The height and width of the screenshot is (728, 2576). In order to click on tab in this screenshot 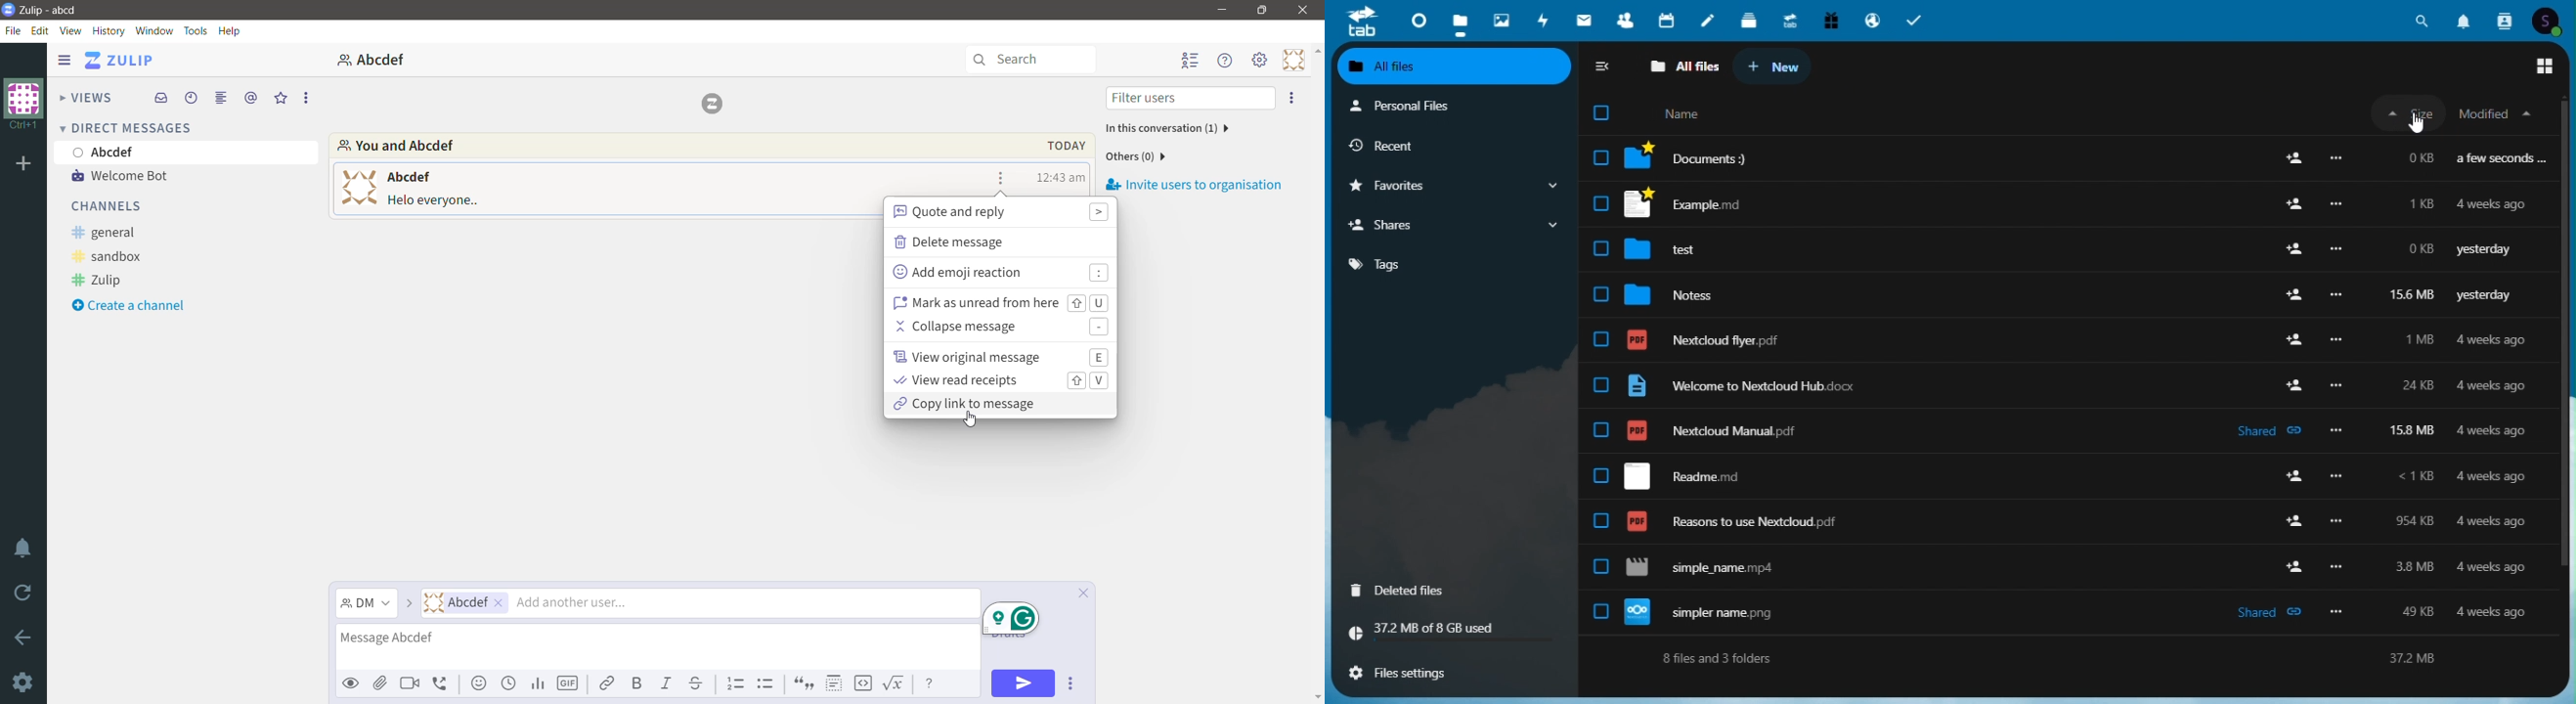, I will do `click(1358, 22)`.